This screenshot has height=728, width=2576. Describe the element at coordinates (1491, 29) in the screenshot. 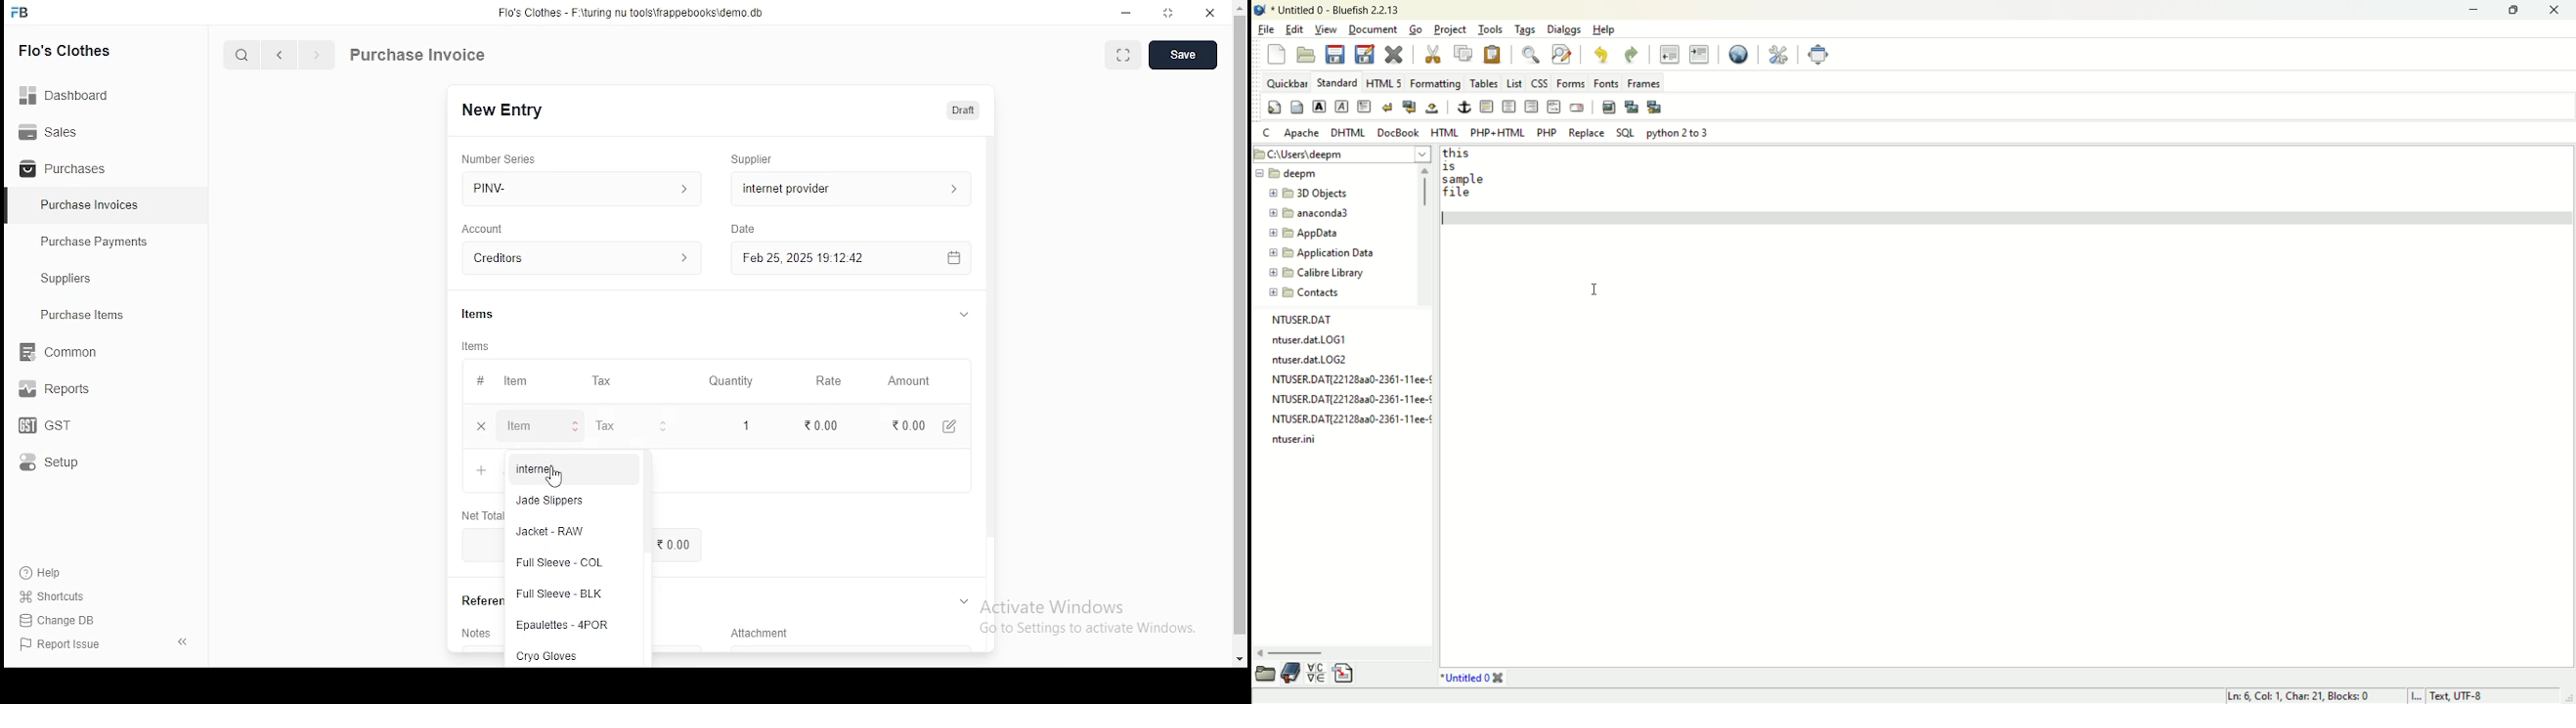

I see `tools` at that location.